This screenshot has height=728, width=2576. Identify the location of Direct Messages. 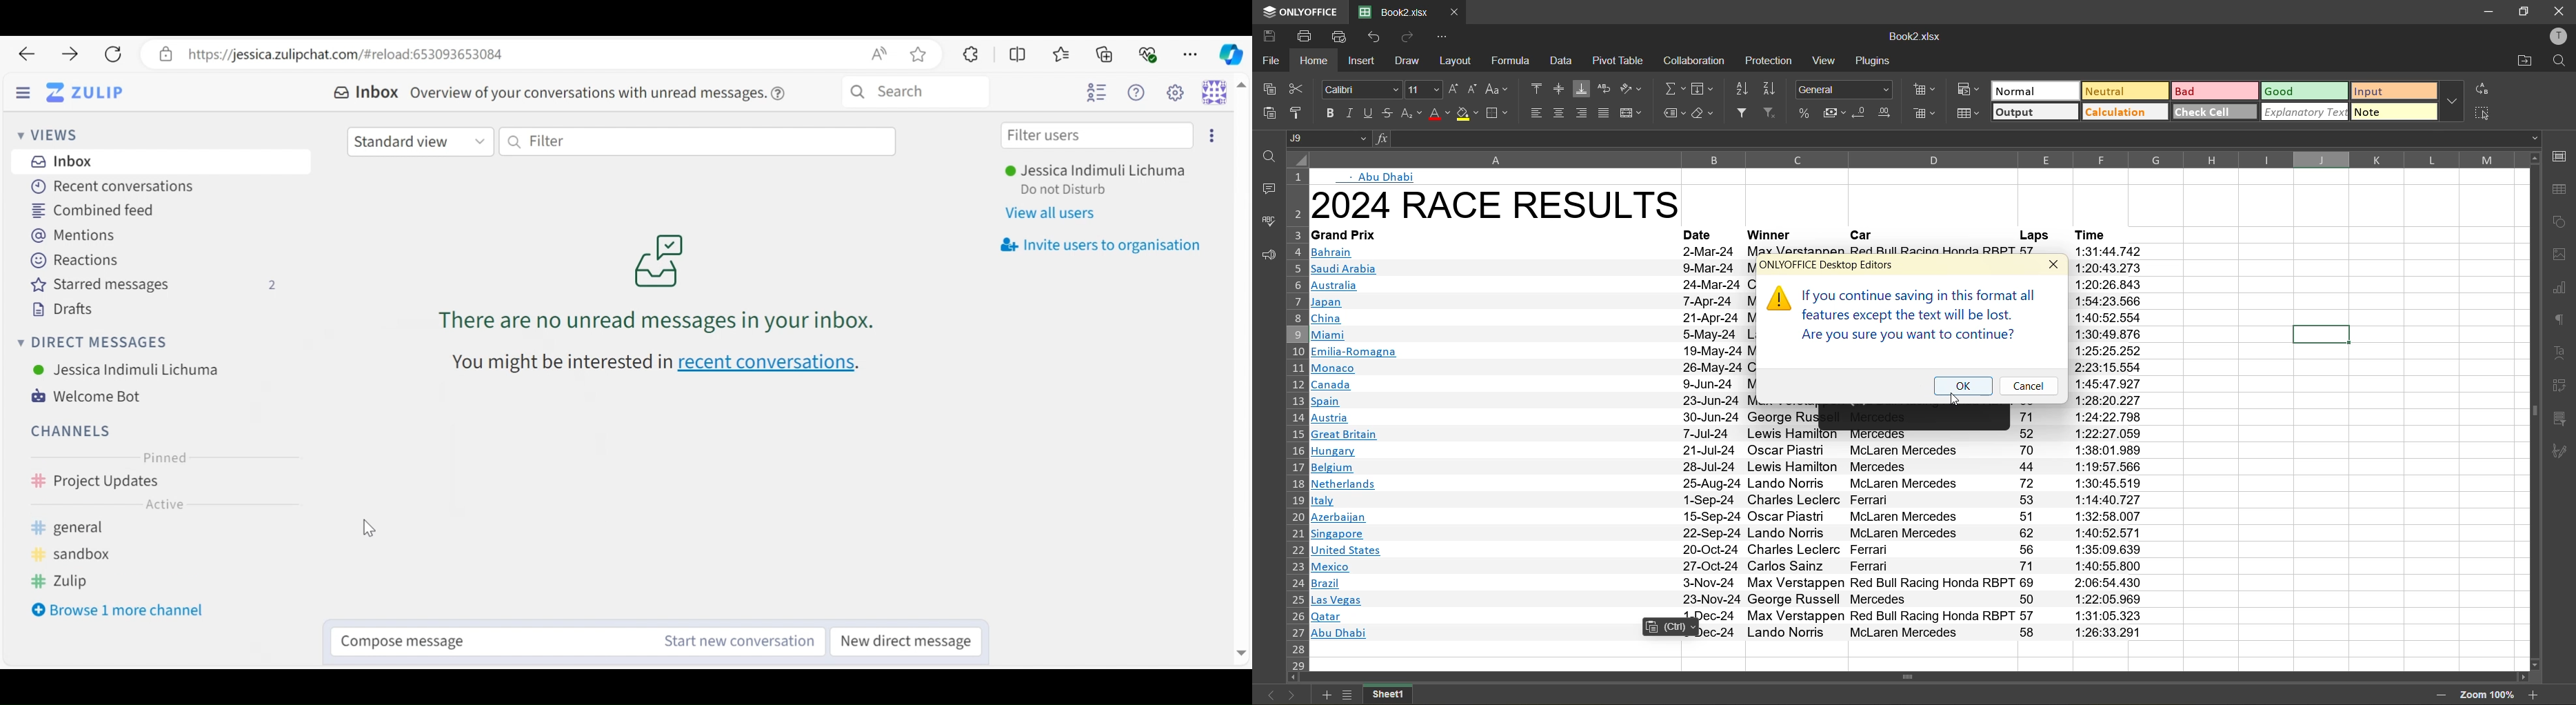
(96, 343).